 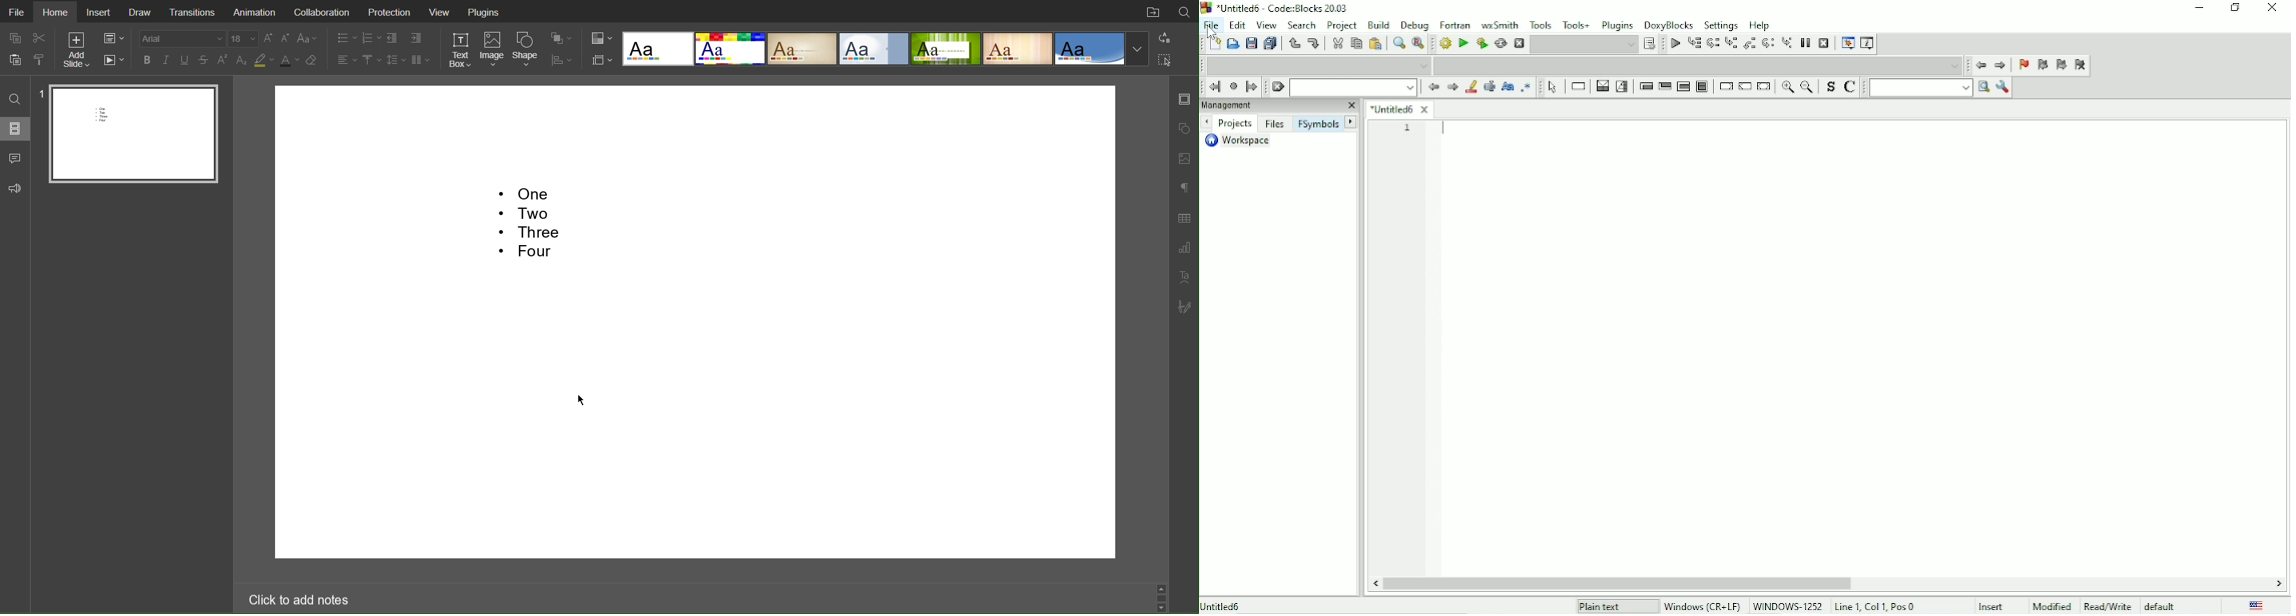 What do you see at coordinates (1184, 276) in the screenshot?
I see `Text Art` at bounding box center [1184, 276].